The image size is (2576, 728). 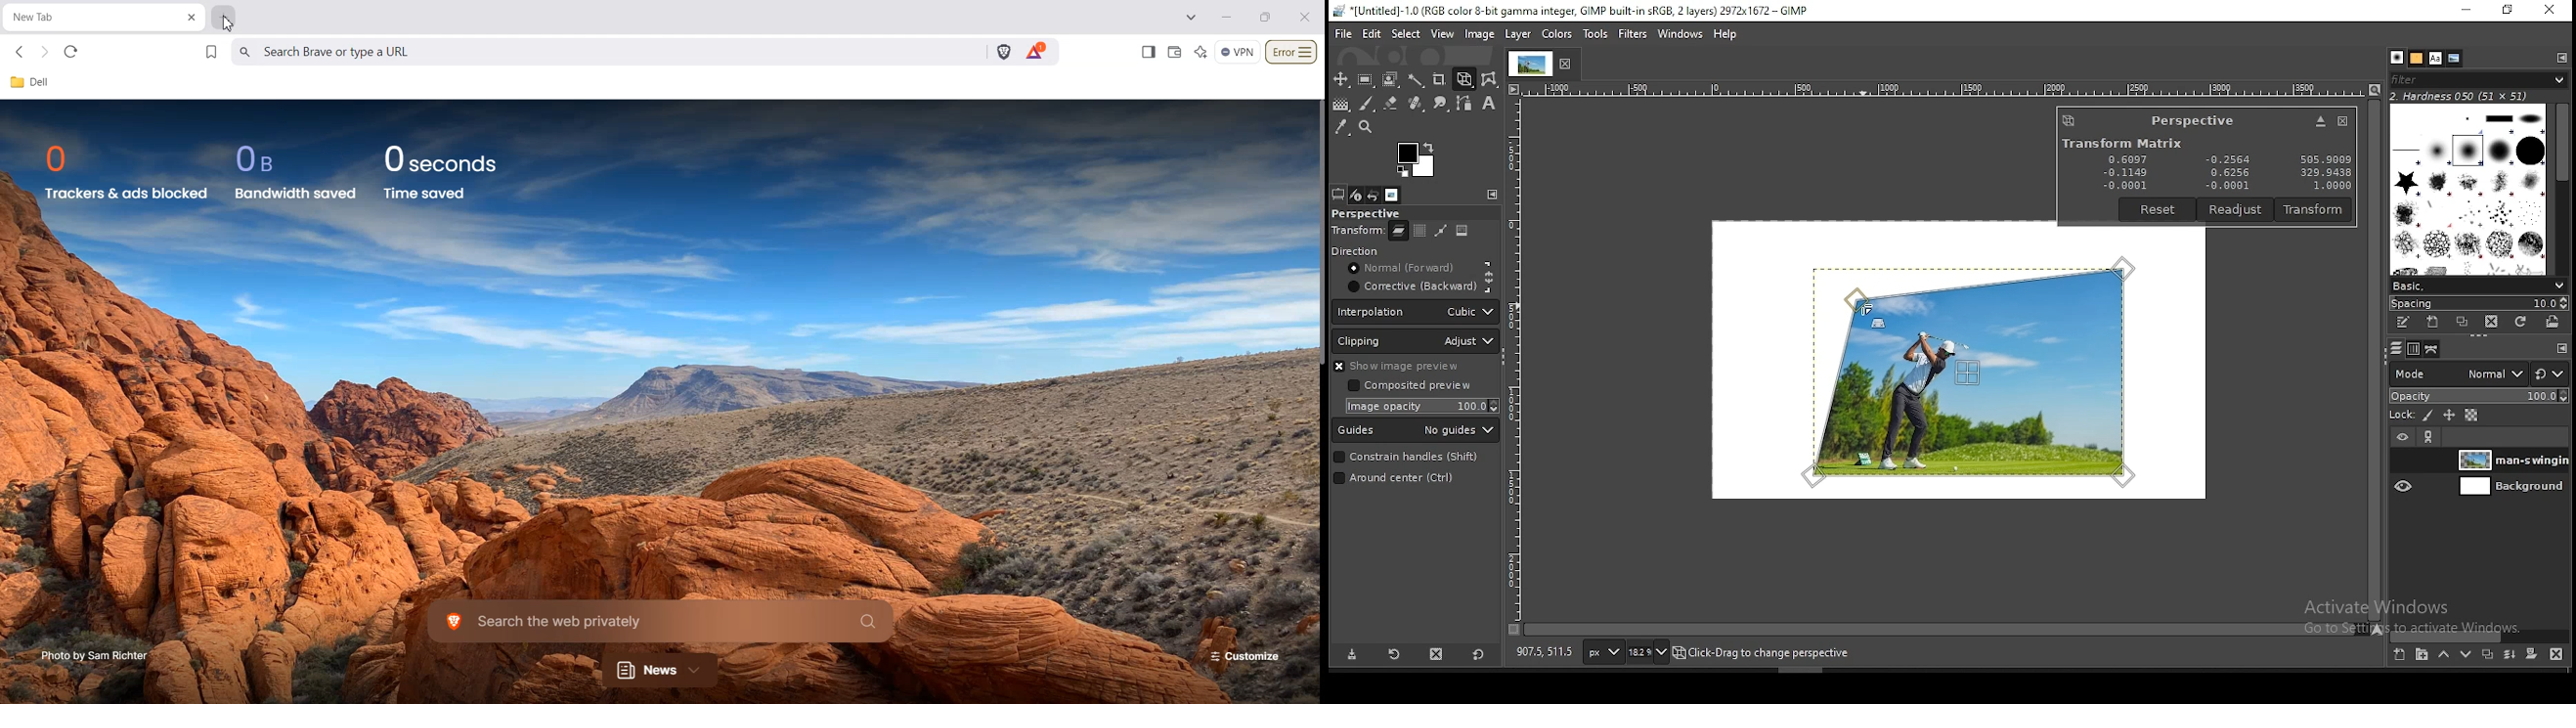 I want to click on configure this tab, so click(x=2559, y=347).